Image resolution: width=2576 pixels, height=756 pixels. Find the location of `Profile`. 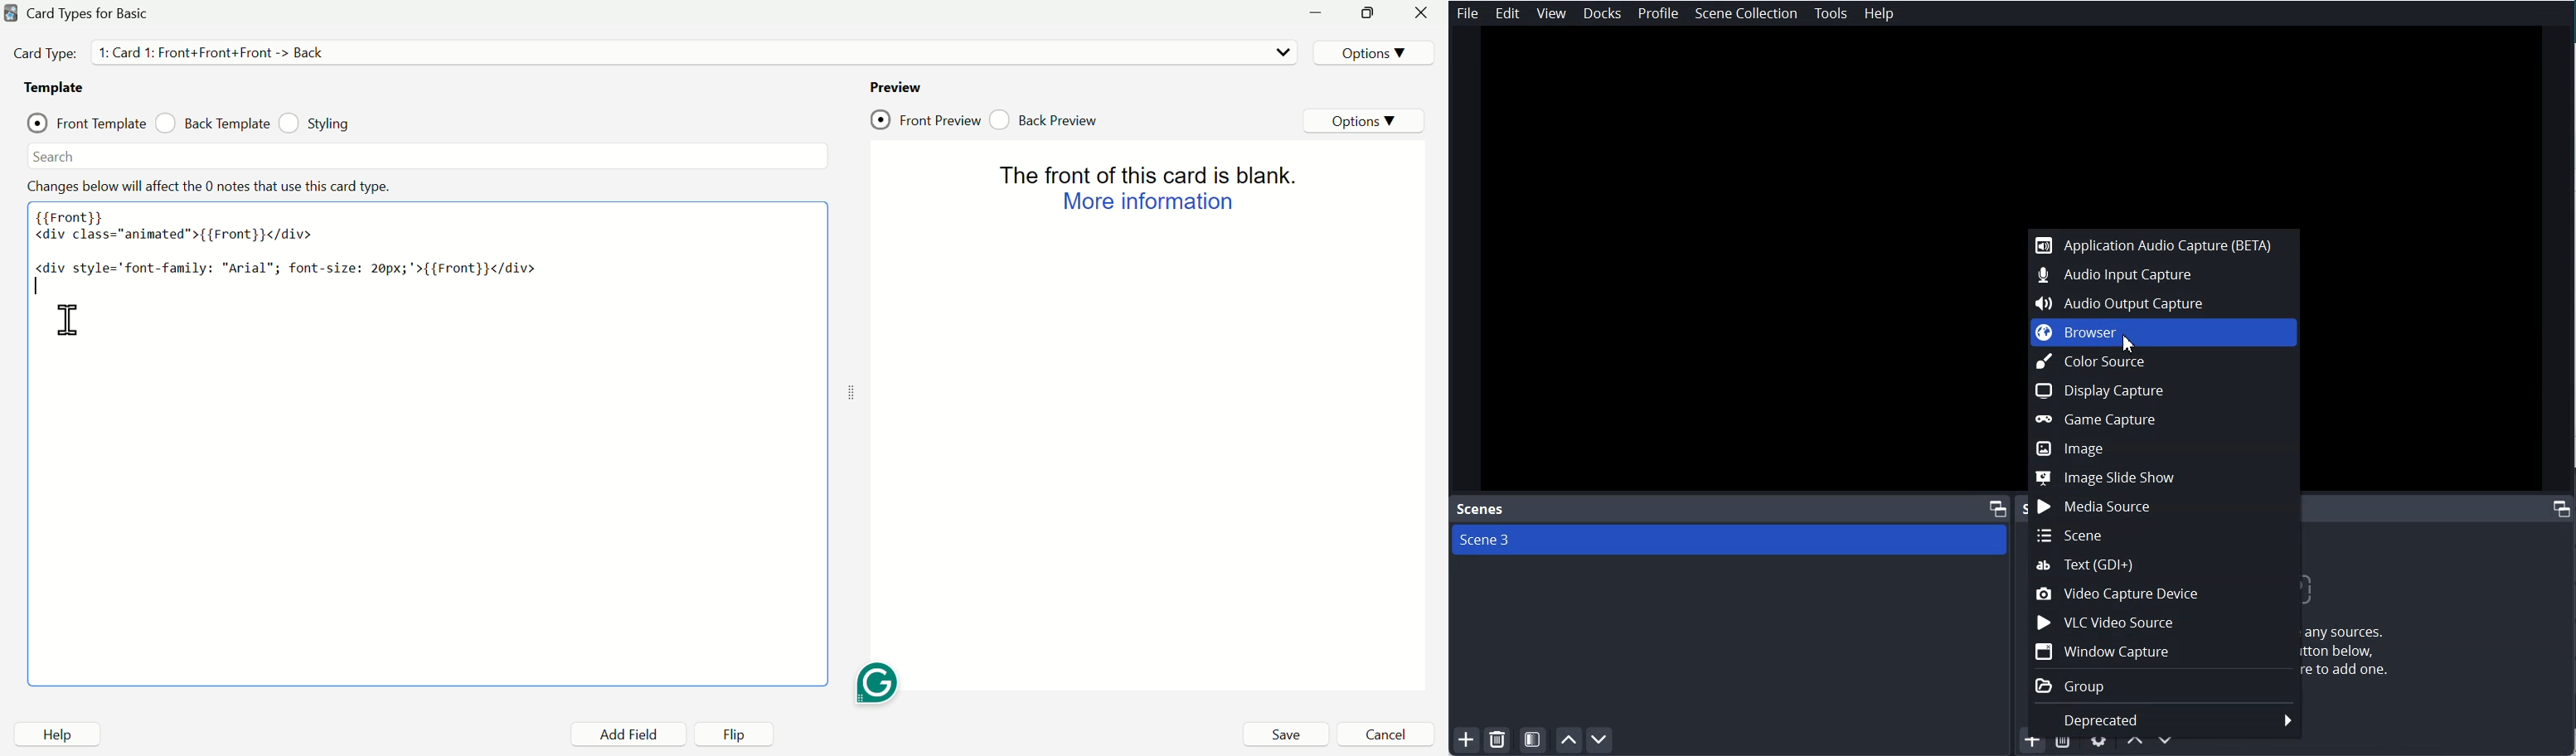

Profile is located at coordinates (1659, 14).